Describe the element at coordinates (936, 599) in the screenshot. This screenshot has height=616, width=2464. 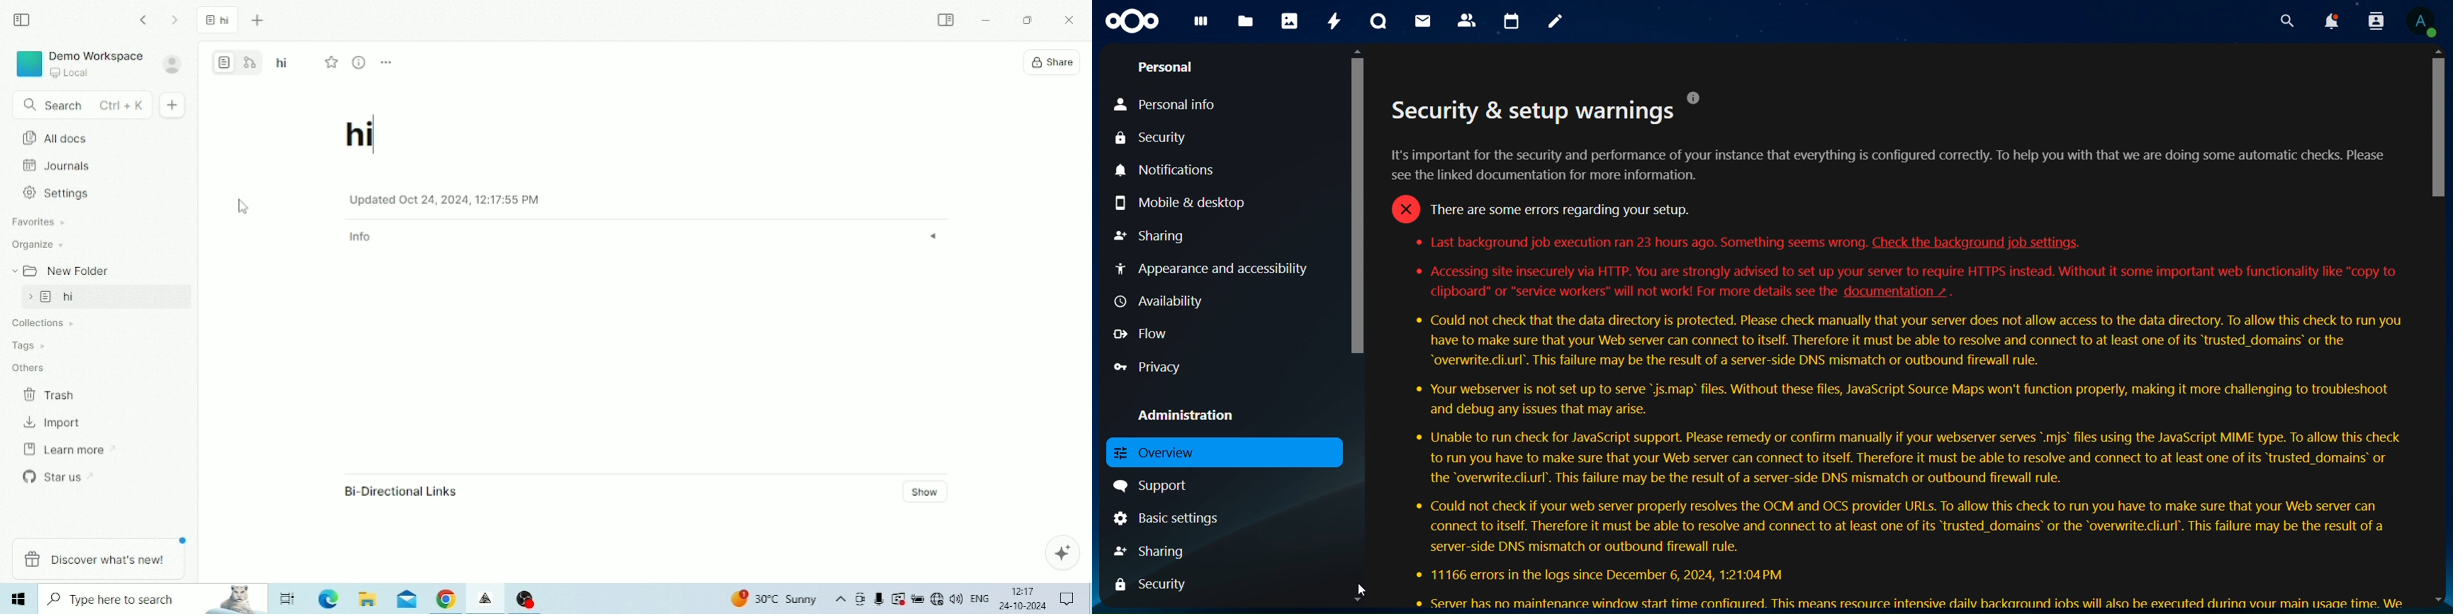
I see `Internet` at that location.